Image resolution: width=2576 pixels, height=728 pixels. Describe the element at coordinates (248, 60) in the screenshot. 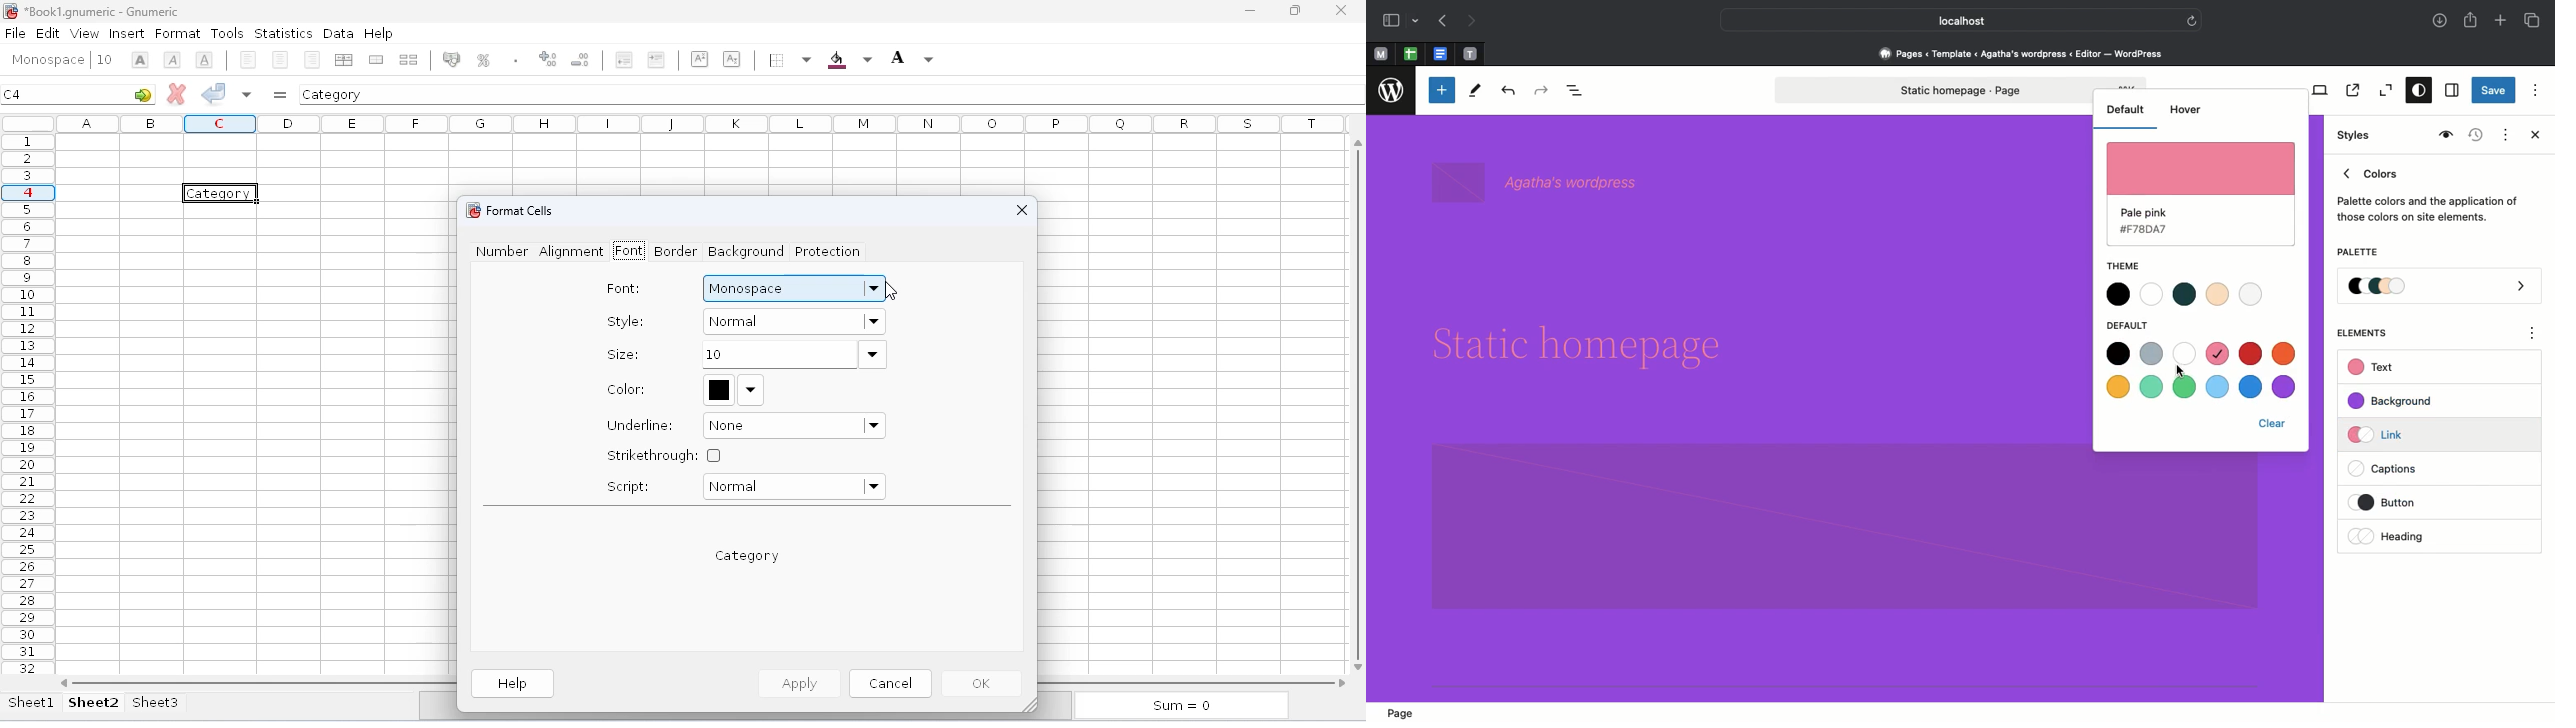

I see `align left` at that location.